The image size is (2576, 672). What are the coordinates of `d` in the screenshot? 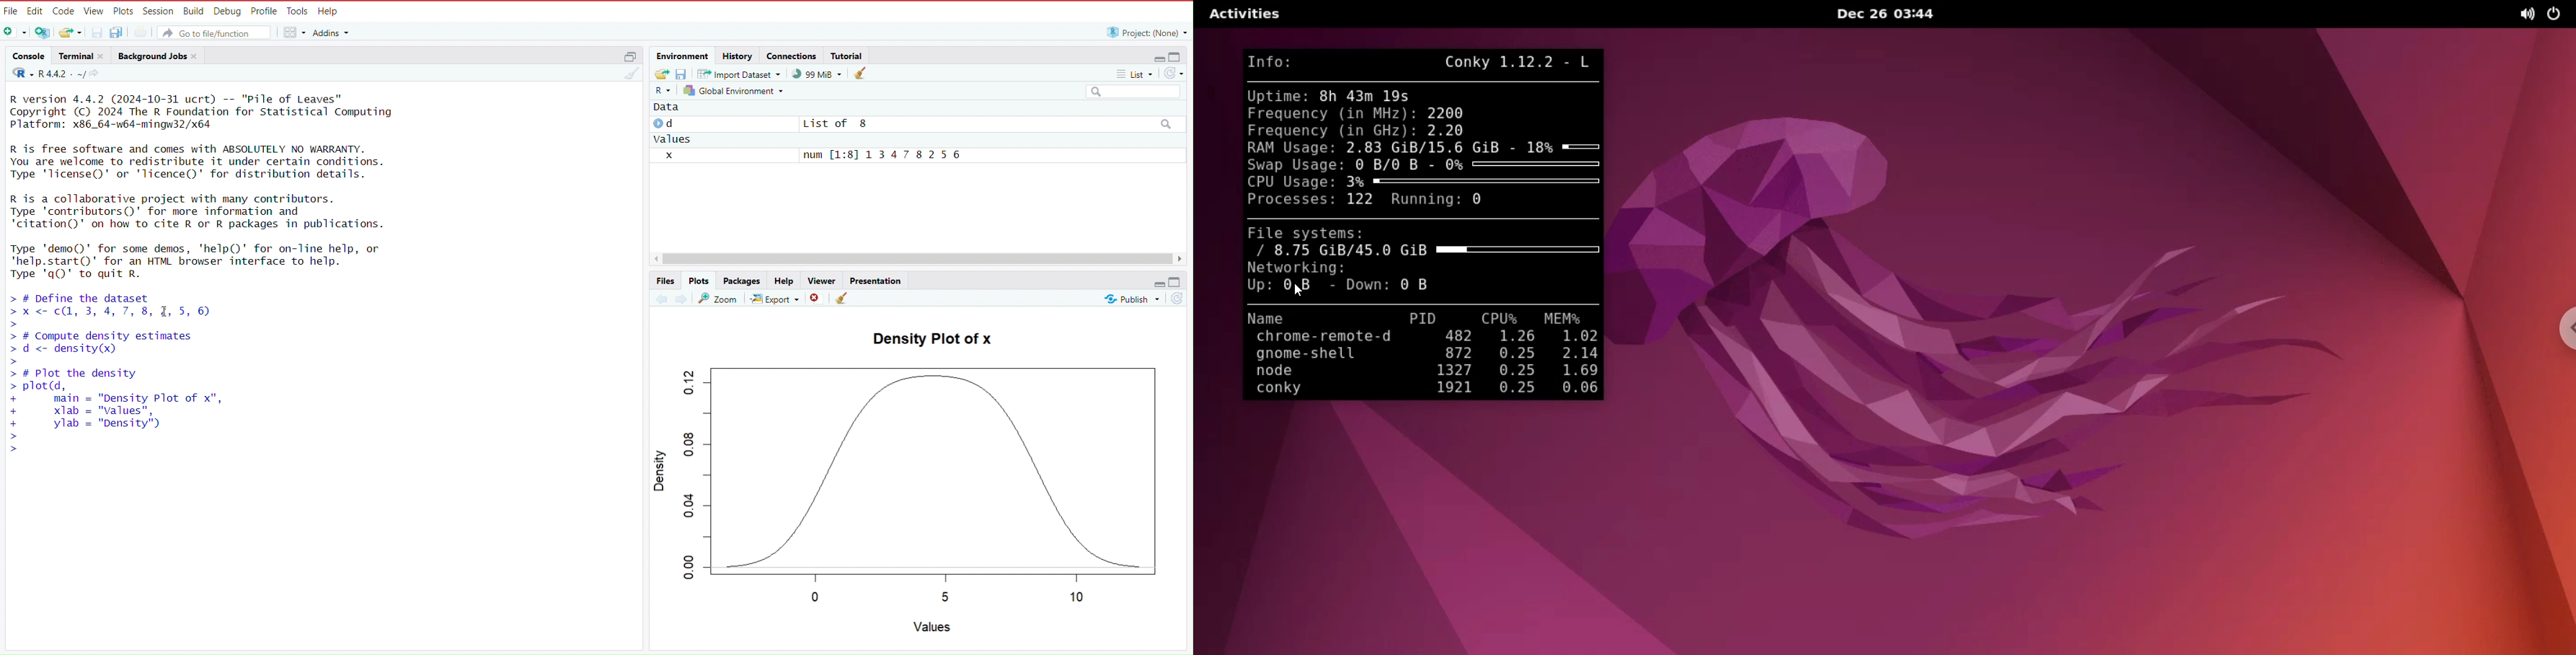 It's located at (675, 125).